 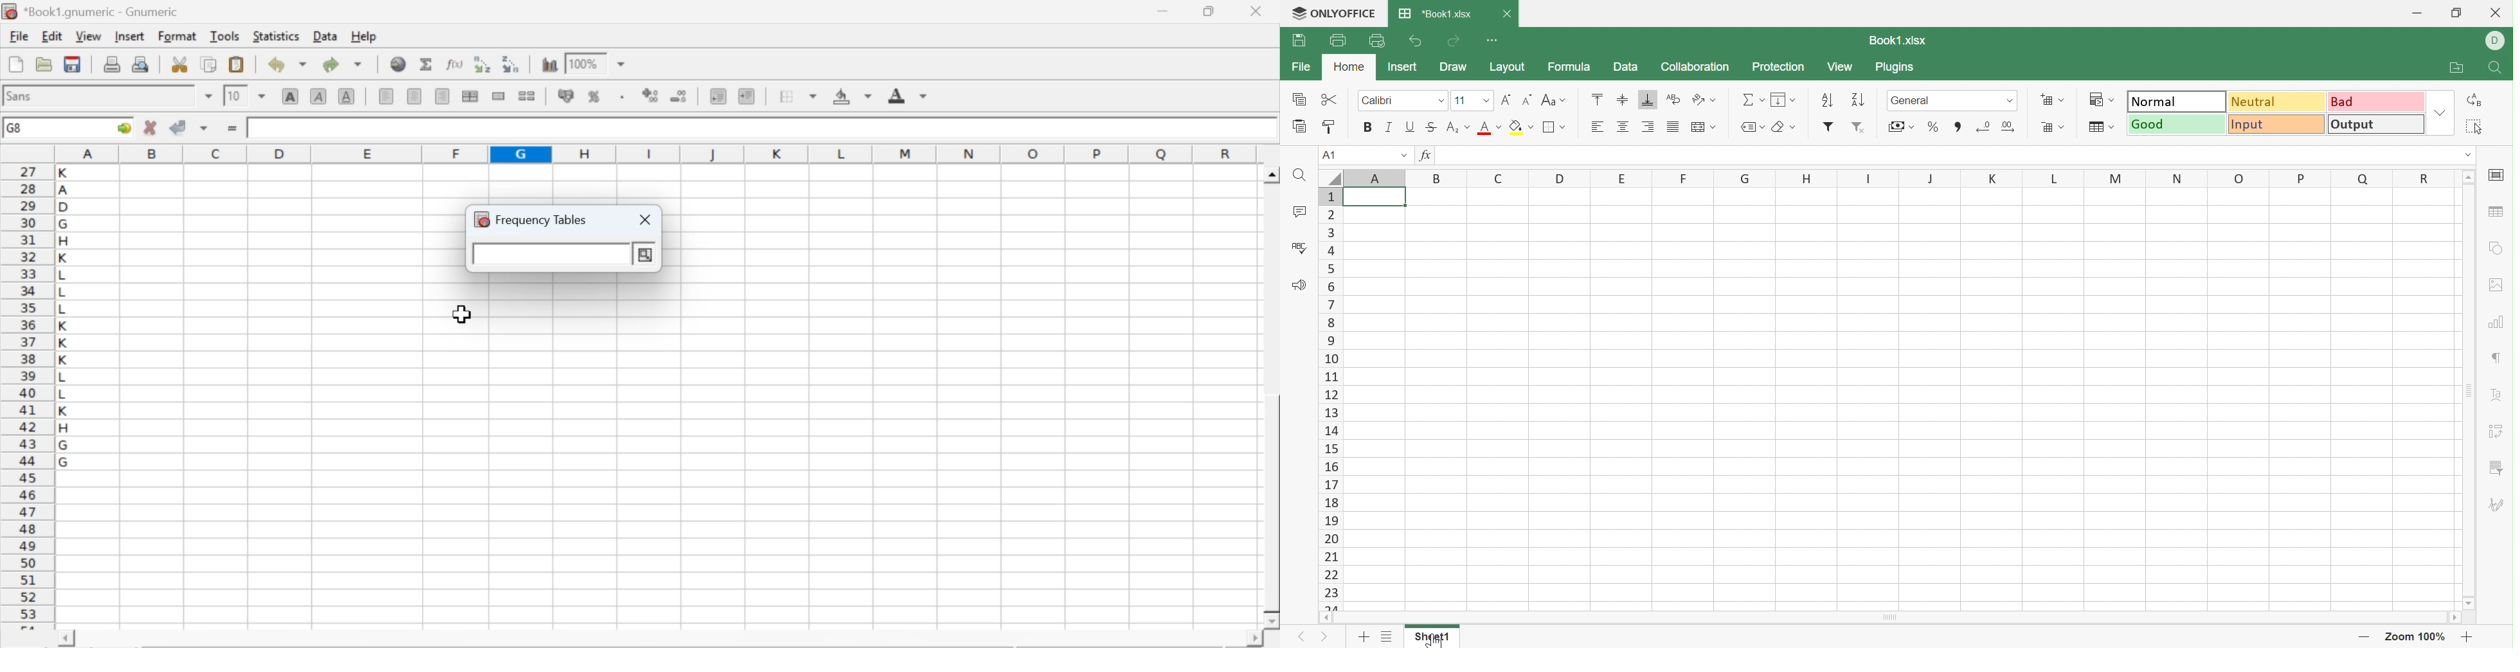 What do you see at coordinates (1702, 100) in the screenshot?
I see `Orientation` at bounding box center [1702, 100].